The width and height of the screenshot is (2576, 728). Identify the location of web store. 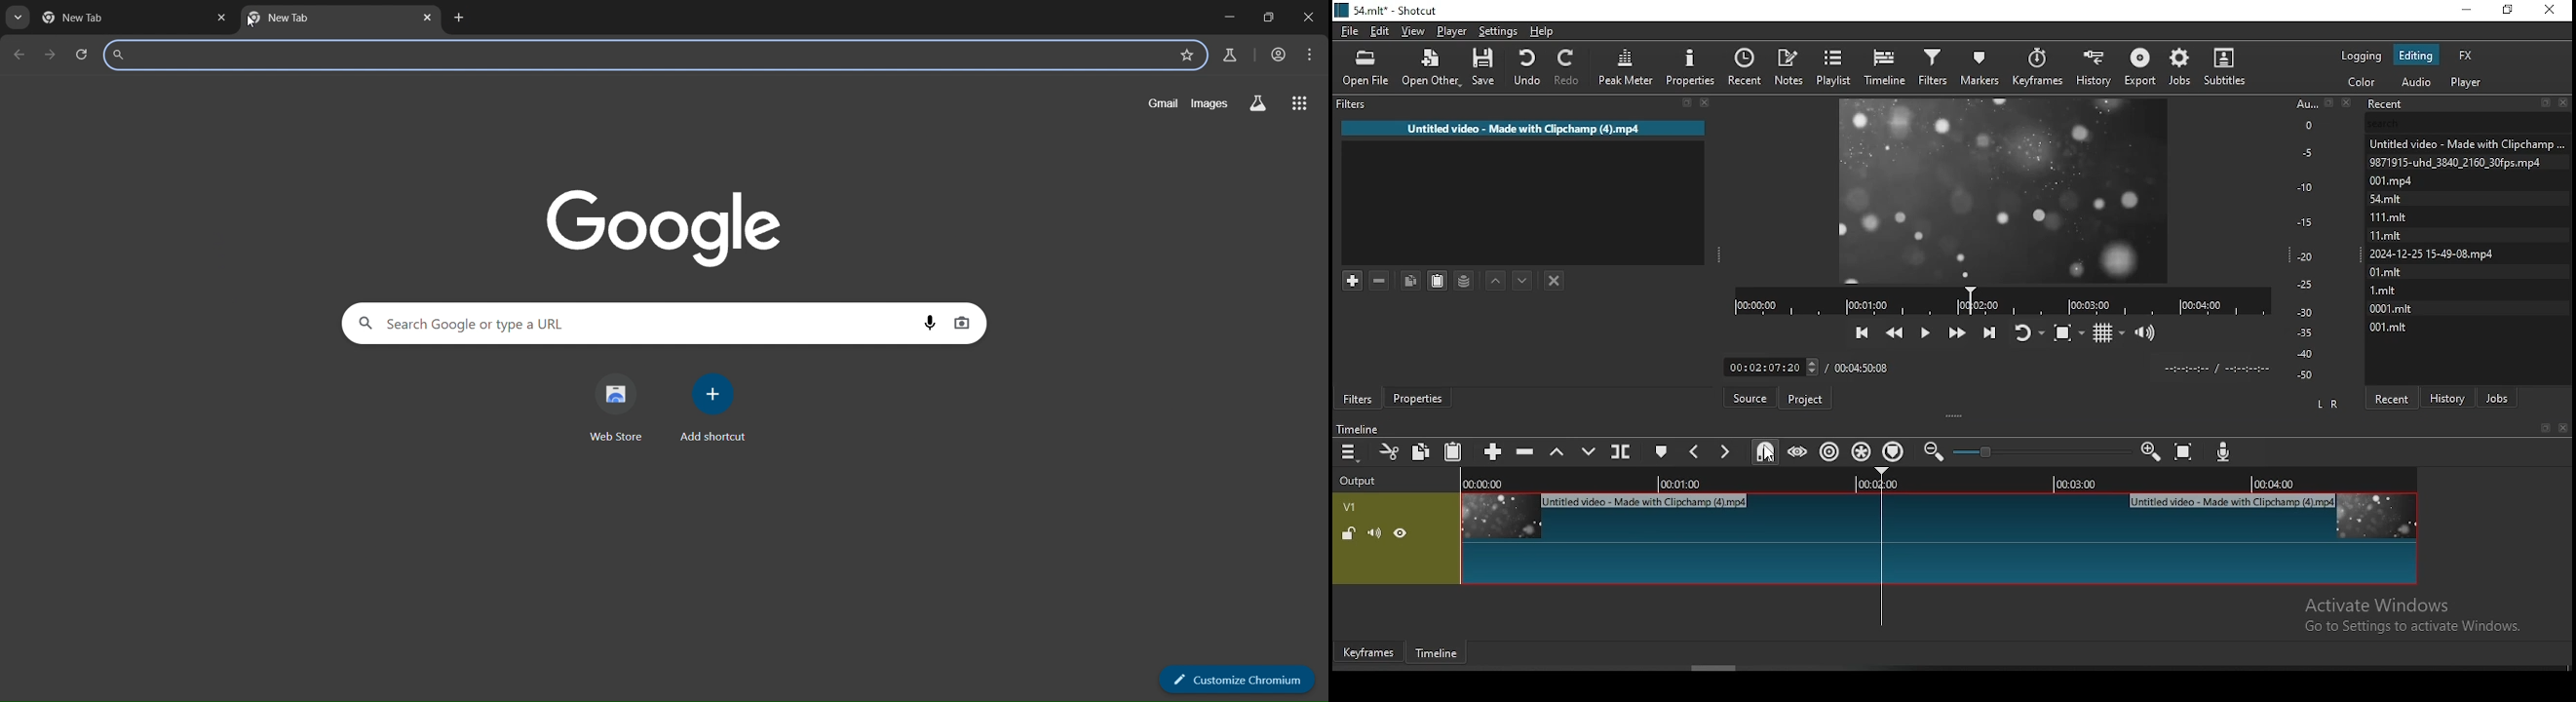
(619, 408).